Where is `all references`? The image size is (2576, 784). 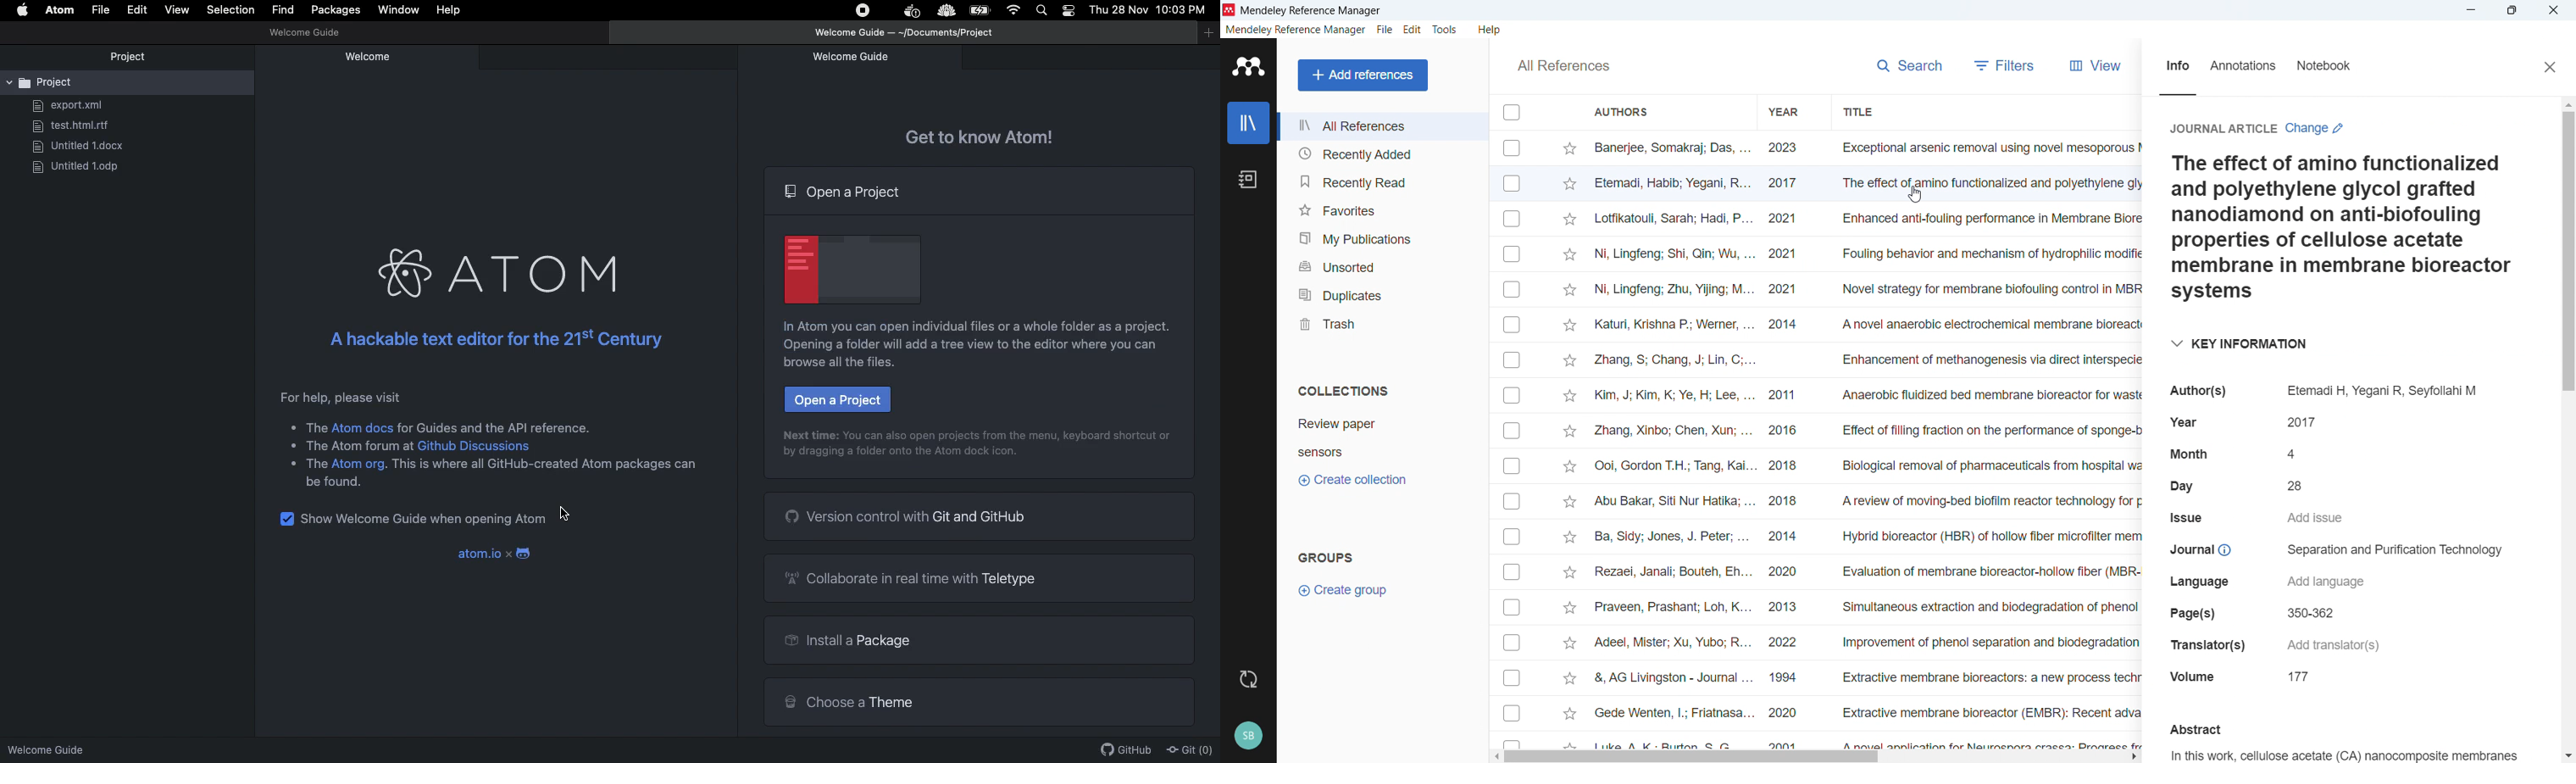 all references is located at coordinates (1564, 66).